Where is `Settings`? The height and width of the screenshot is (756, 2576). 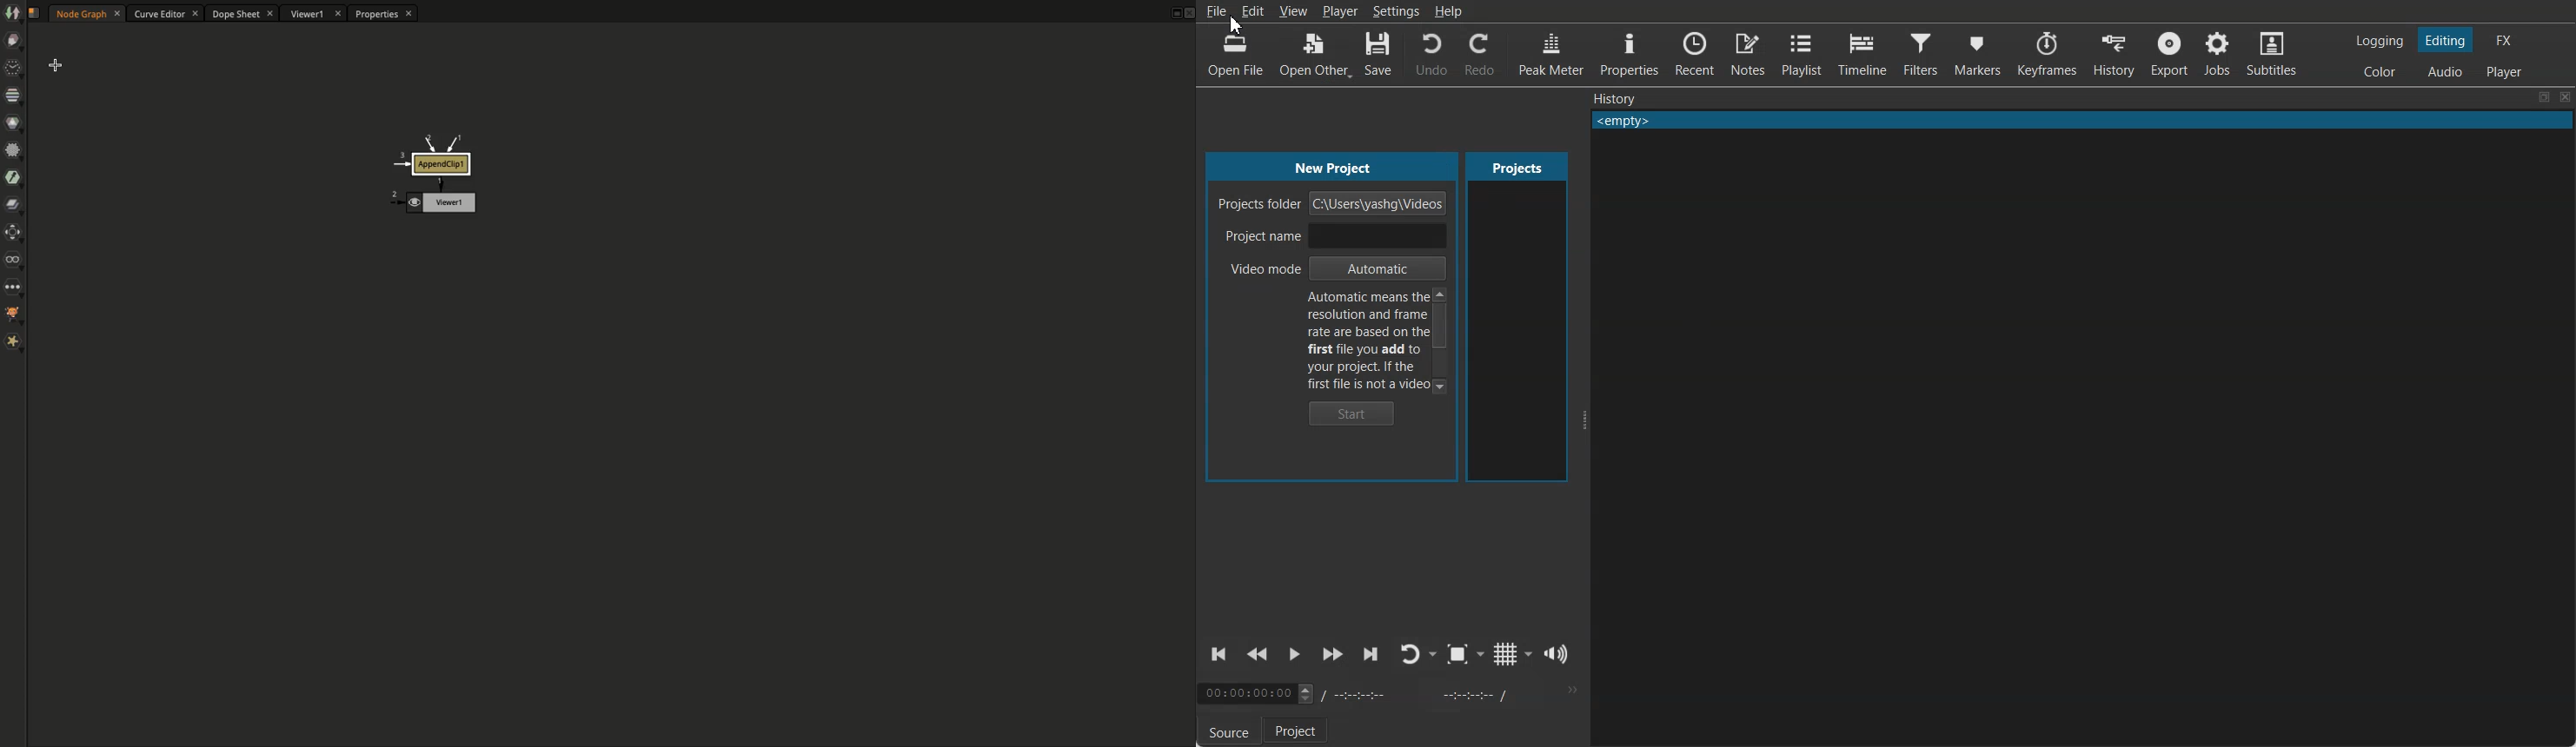 Settings is located at coordinates (1397, 11).